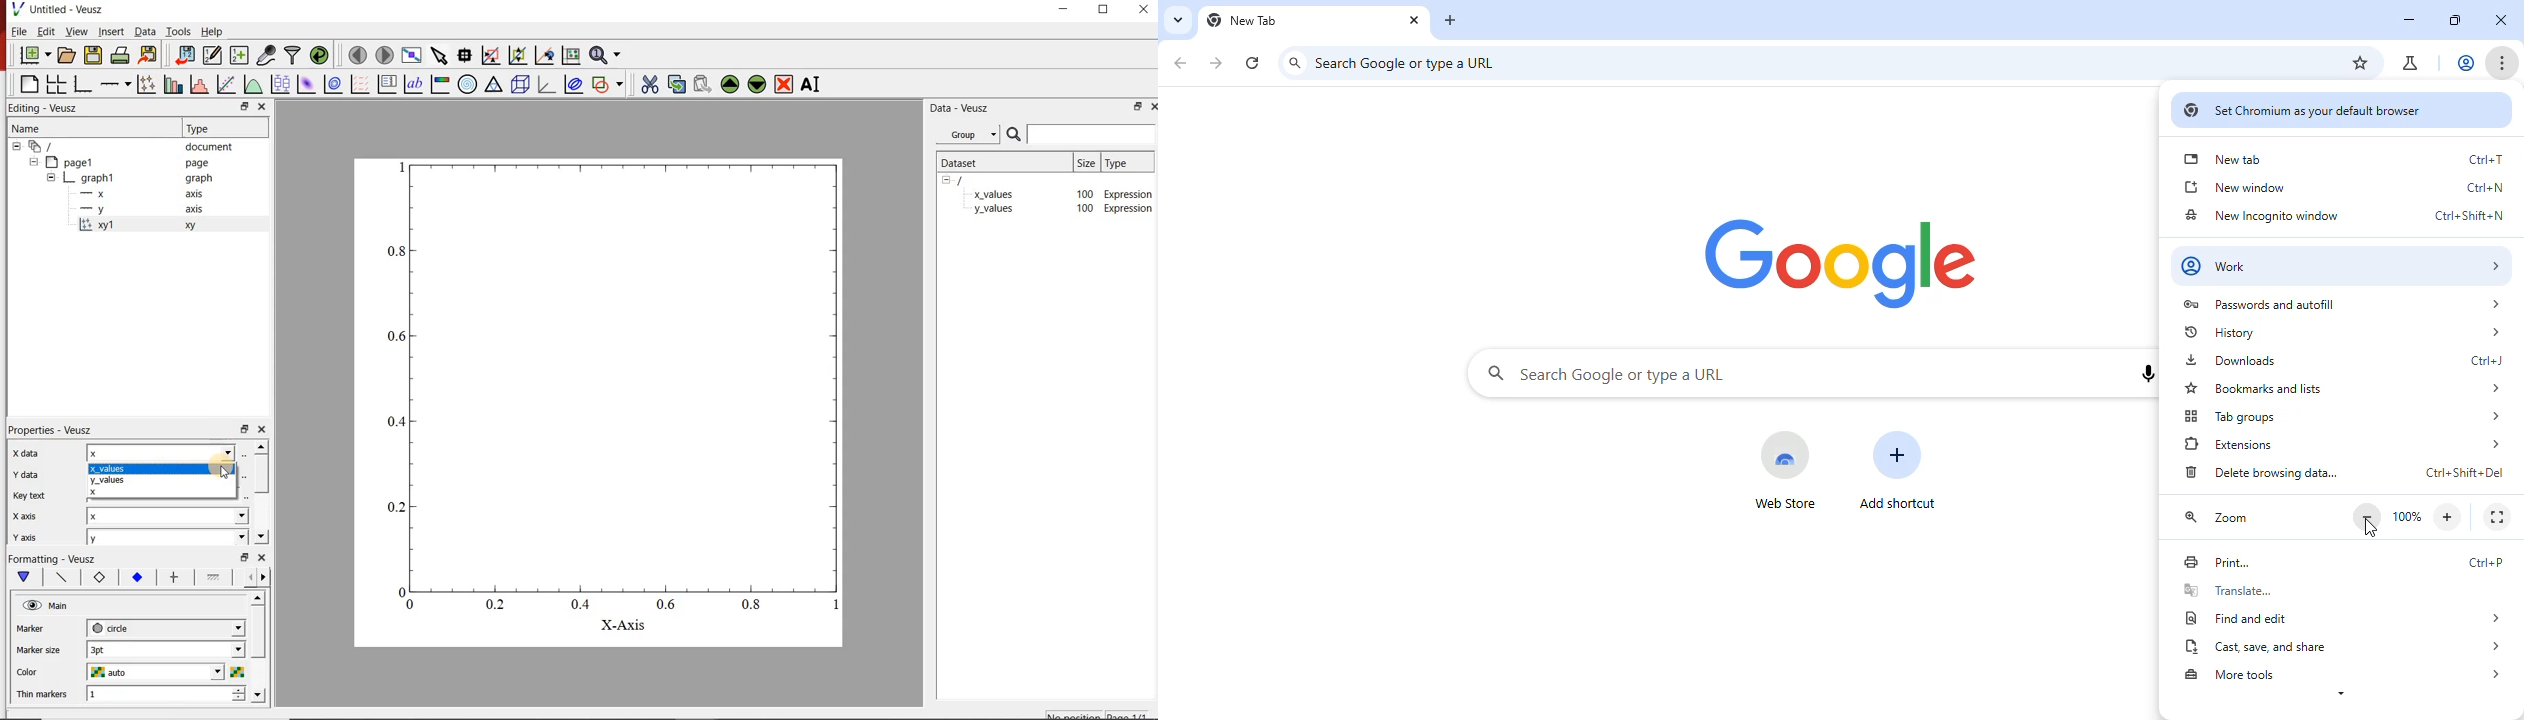  What do you see at coordinates (51, 177) in the screenshot?
I see `hide` at bounding box center [51, 177].